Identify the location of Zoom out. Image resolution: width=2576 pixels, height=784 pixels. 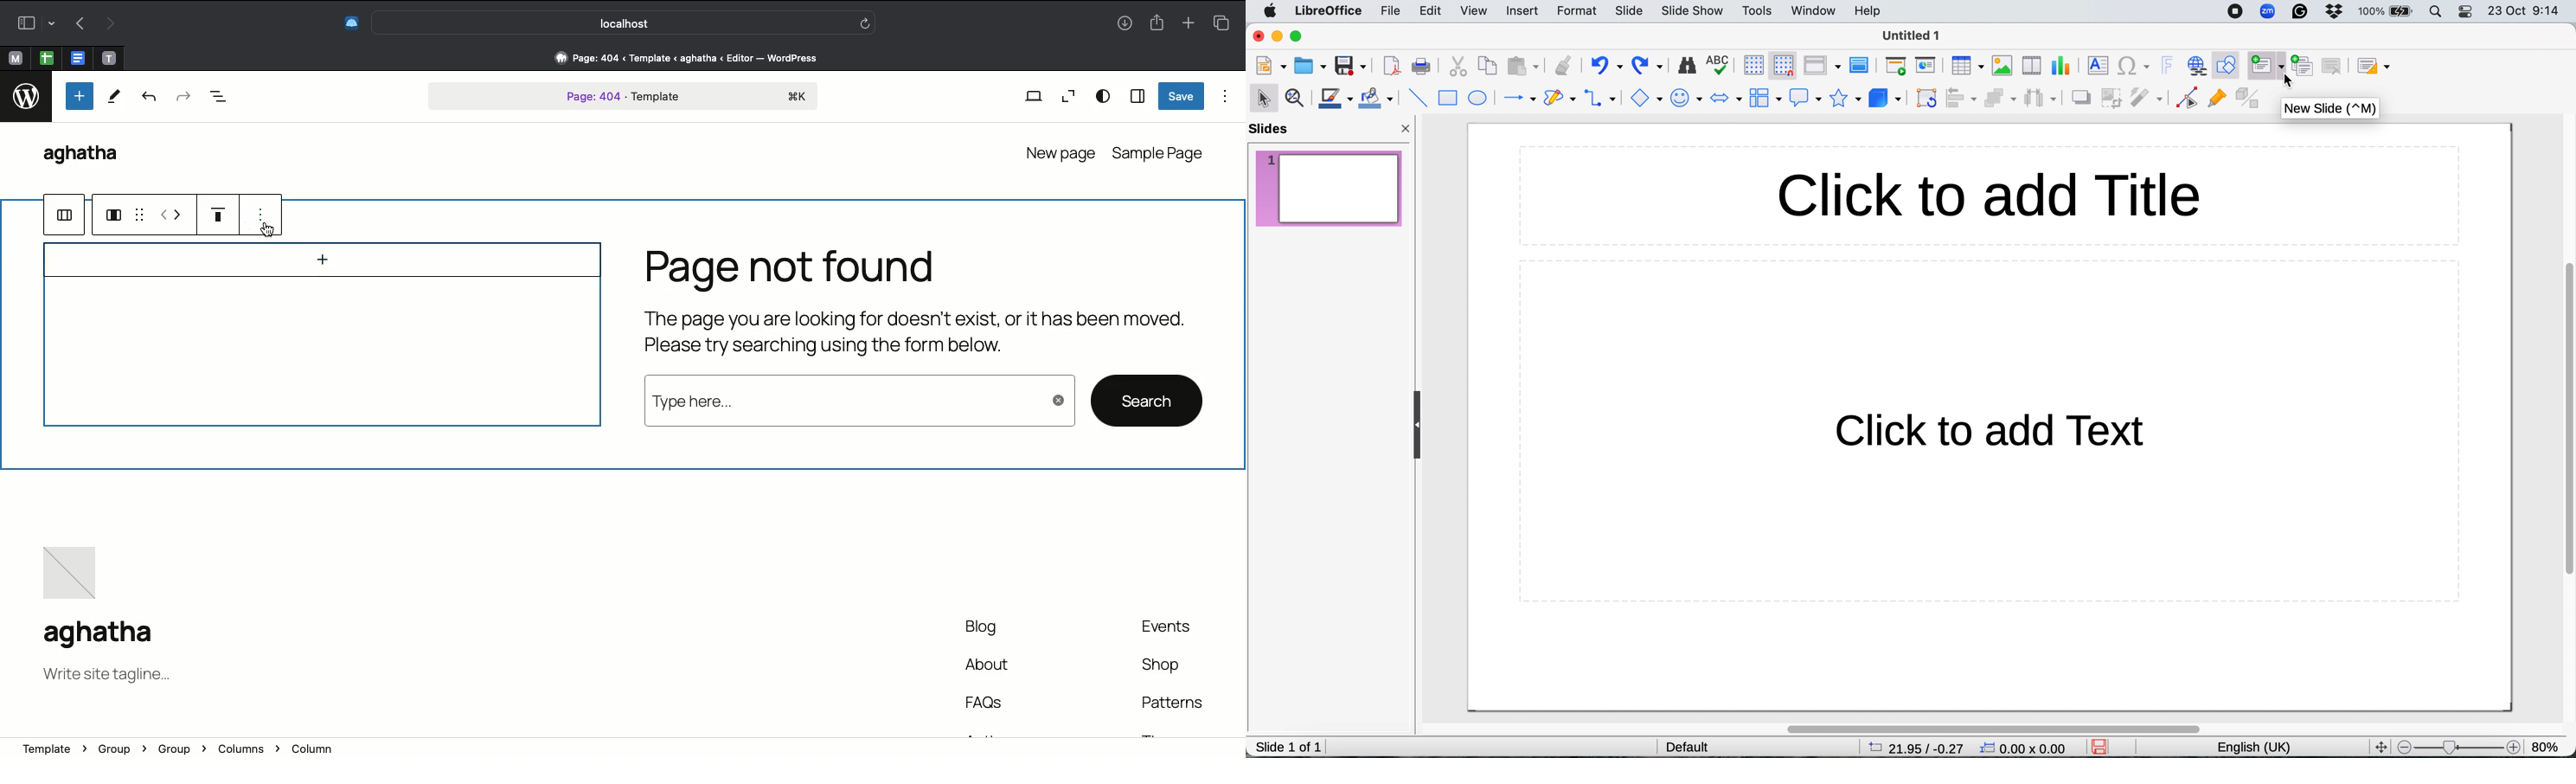
(1066, 97).